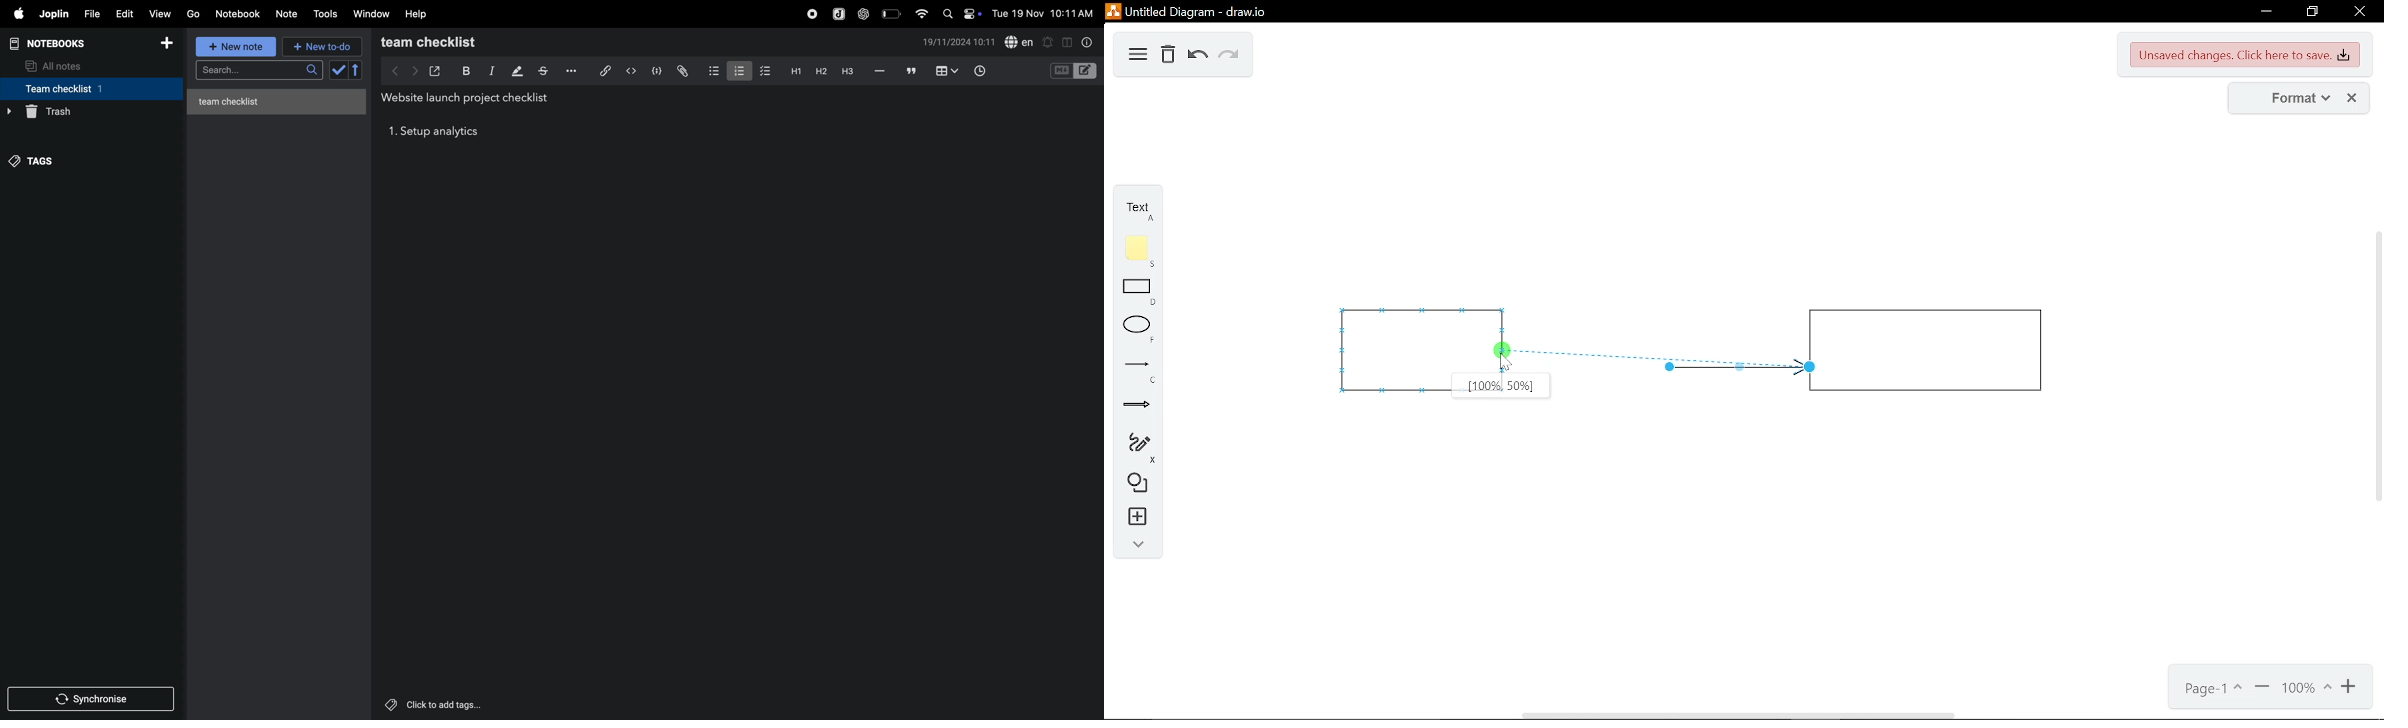 The width and height of the screenshot is (2408, 728). What do you see at coordinates (237, 47) in the screenshot?
I see `new note` at bounding box center [237, 47].